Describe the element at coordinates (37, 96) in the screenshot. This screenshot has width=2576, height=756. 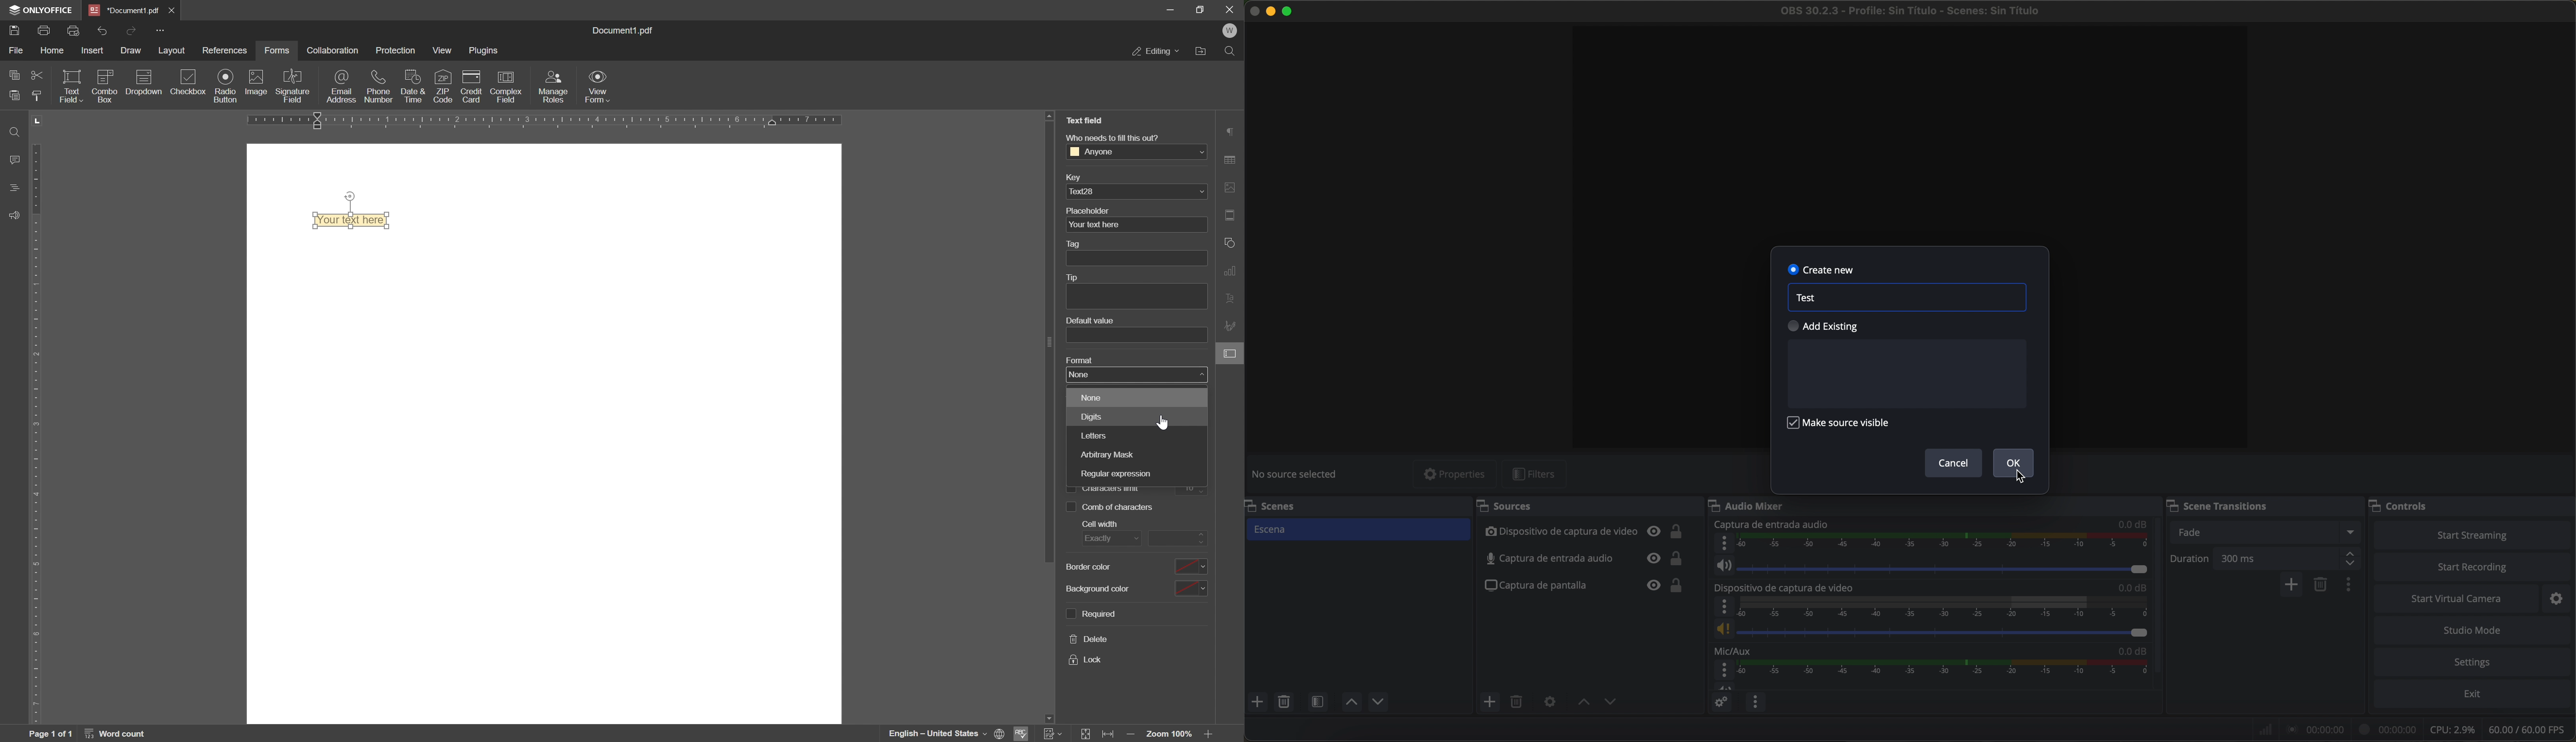
I see `copy style` at that location.